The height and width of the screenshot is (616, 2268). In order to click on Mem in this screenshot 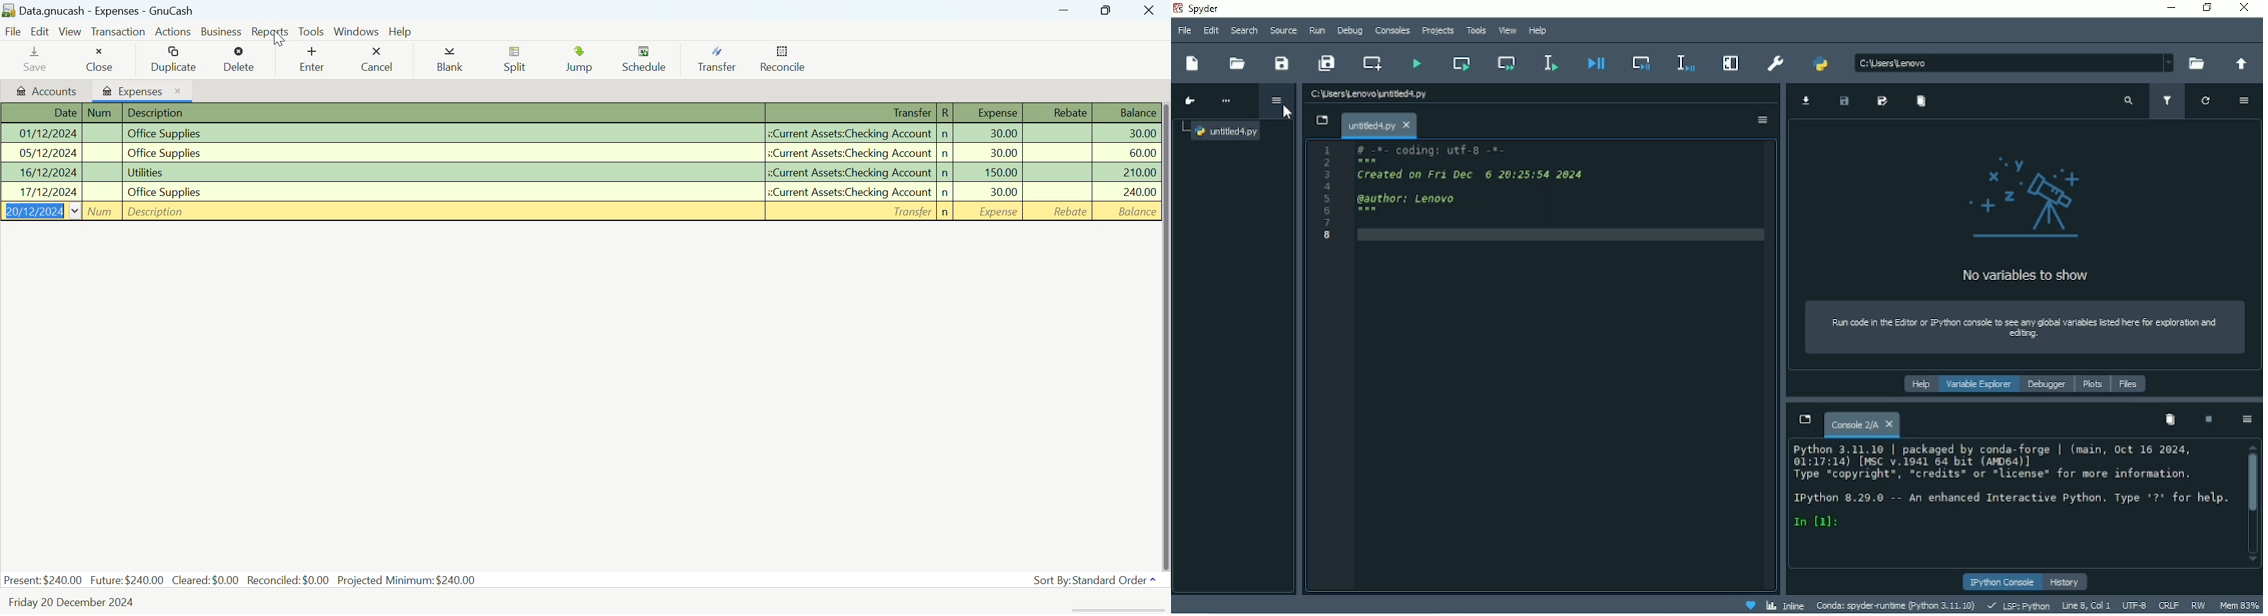, I will do `click(2240, 604)`.